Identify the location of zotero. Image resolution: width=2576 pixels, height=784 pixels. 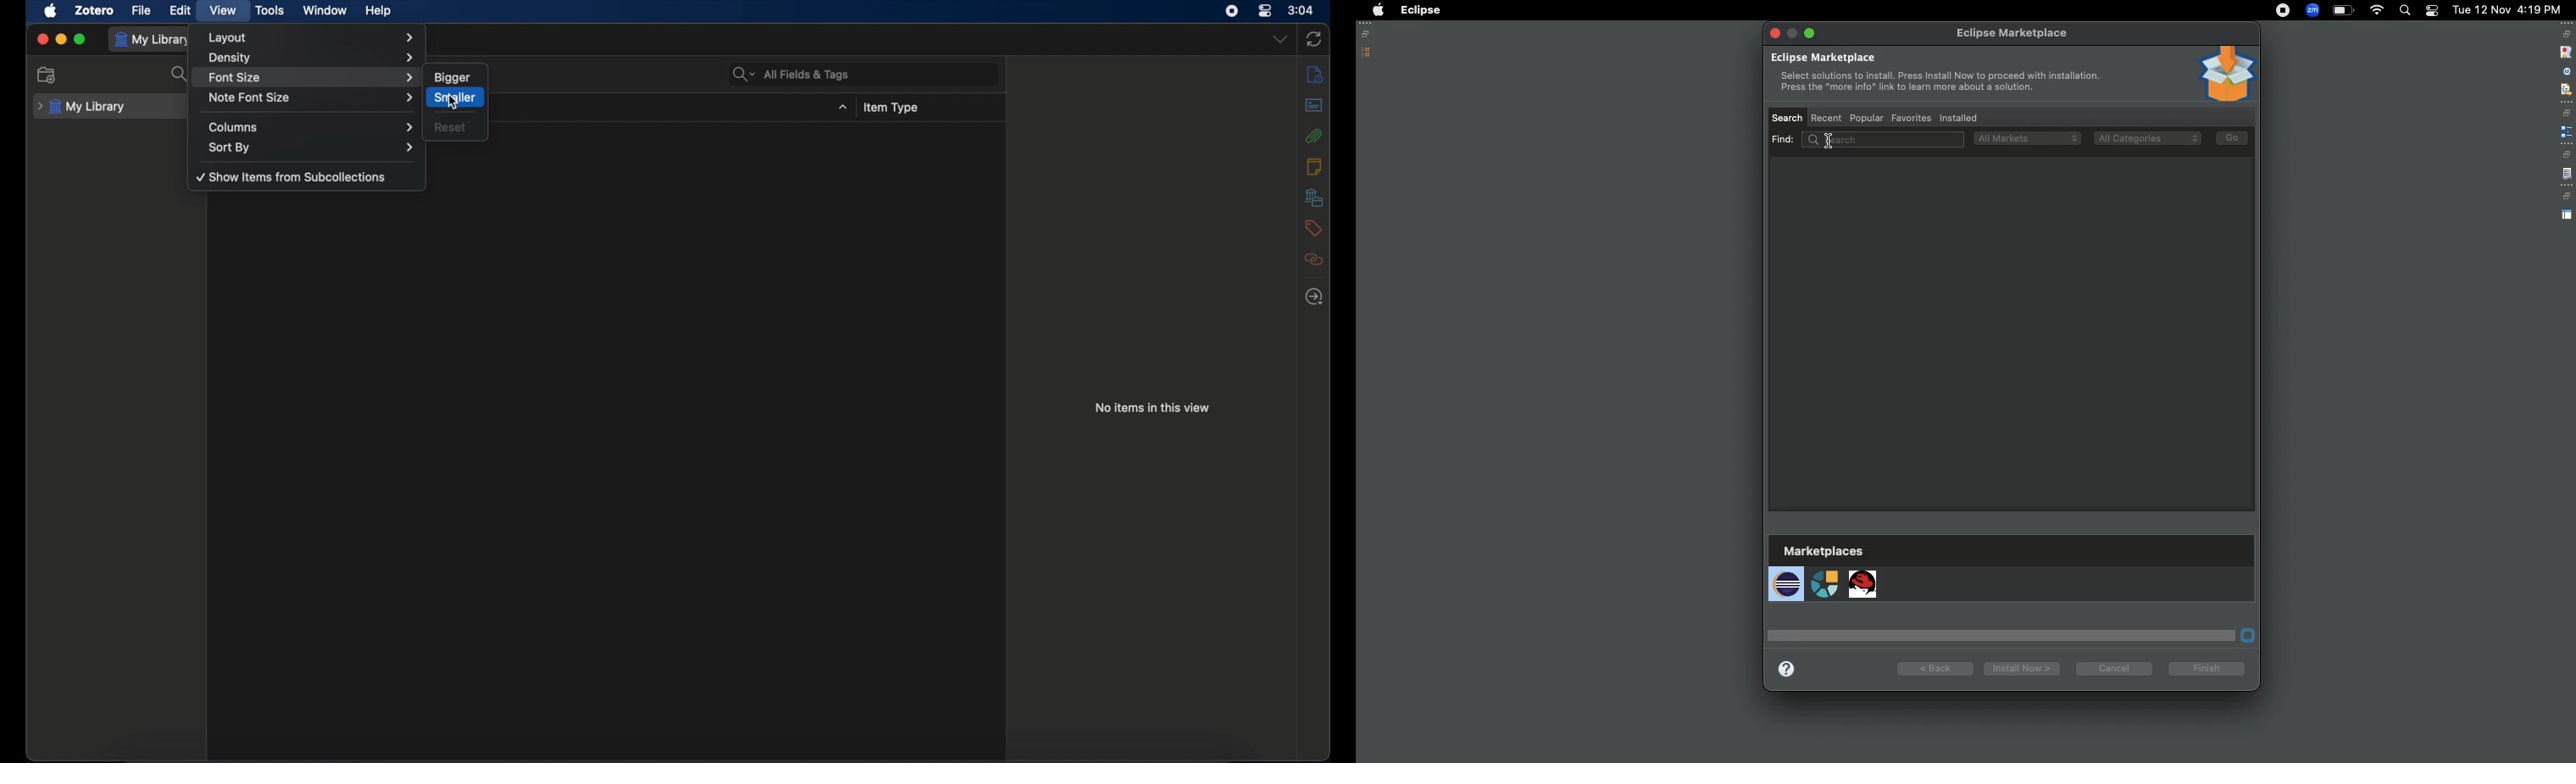
(96, 11).